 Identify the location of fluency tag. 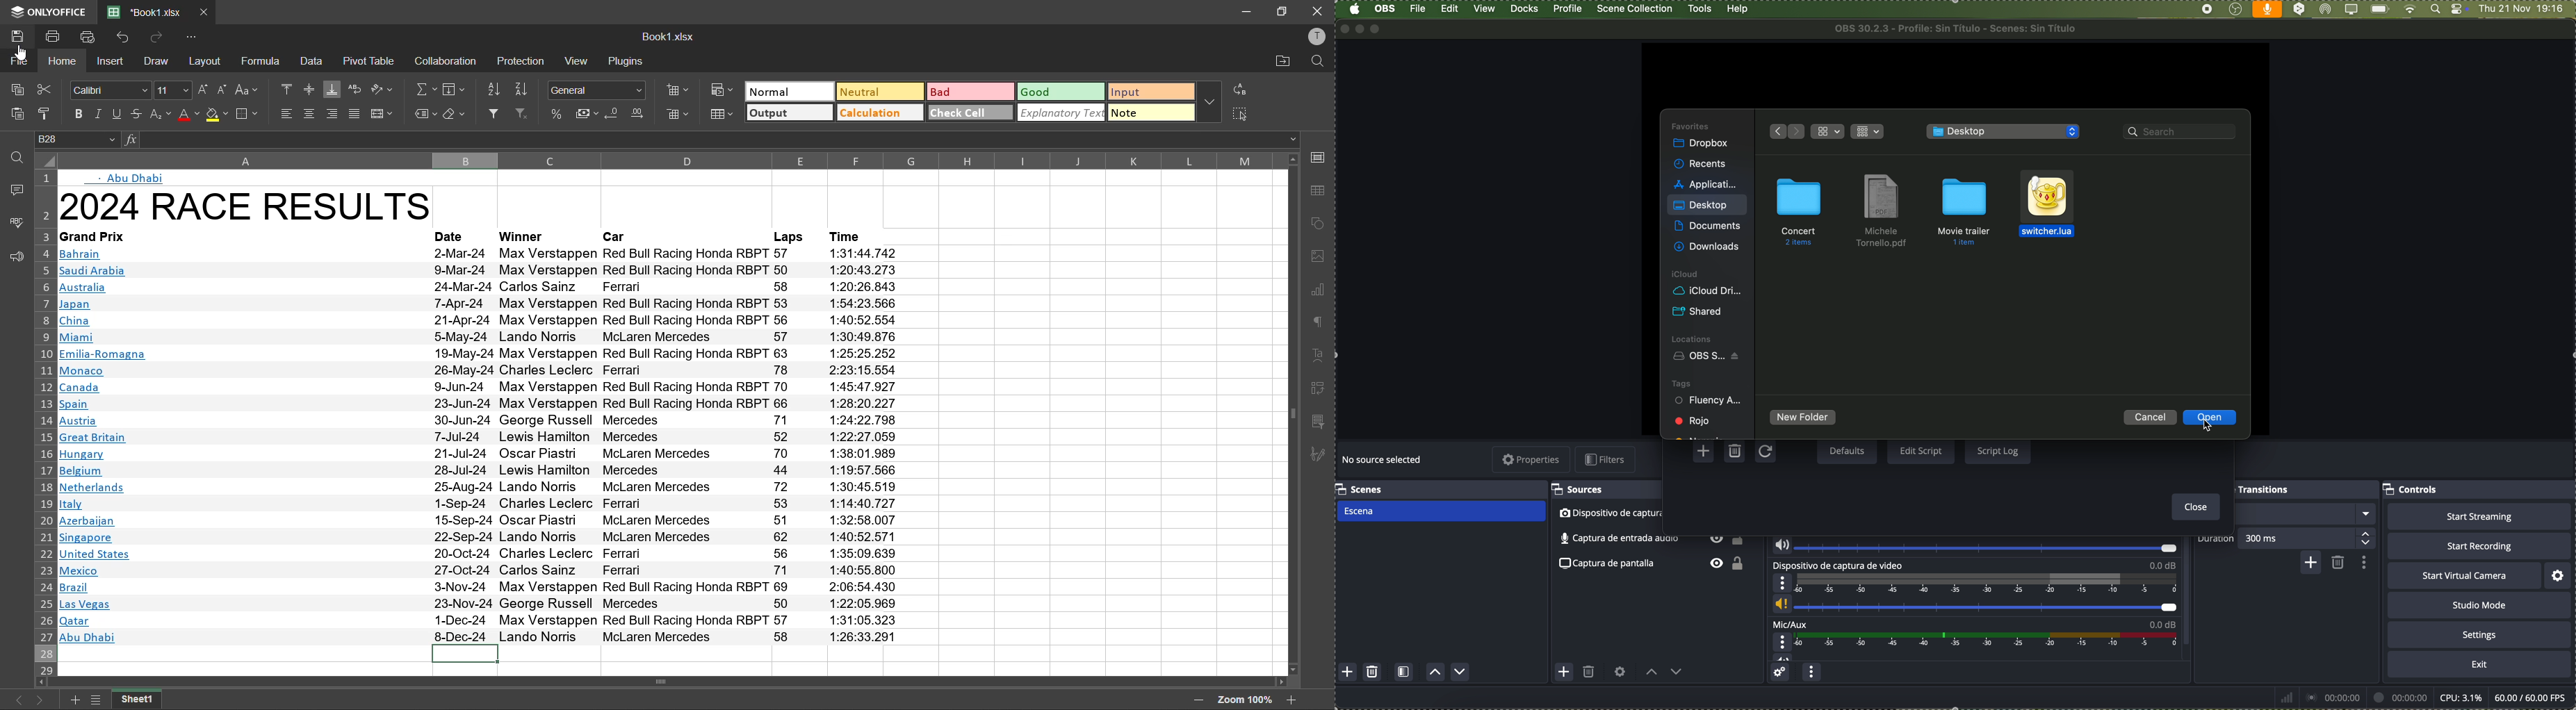
(1709, 401).